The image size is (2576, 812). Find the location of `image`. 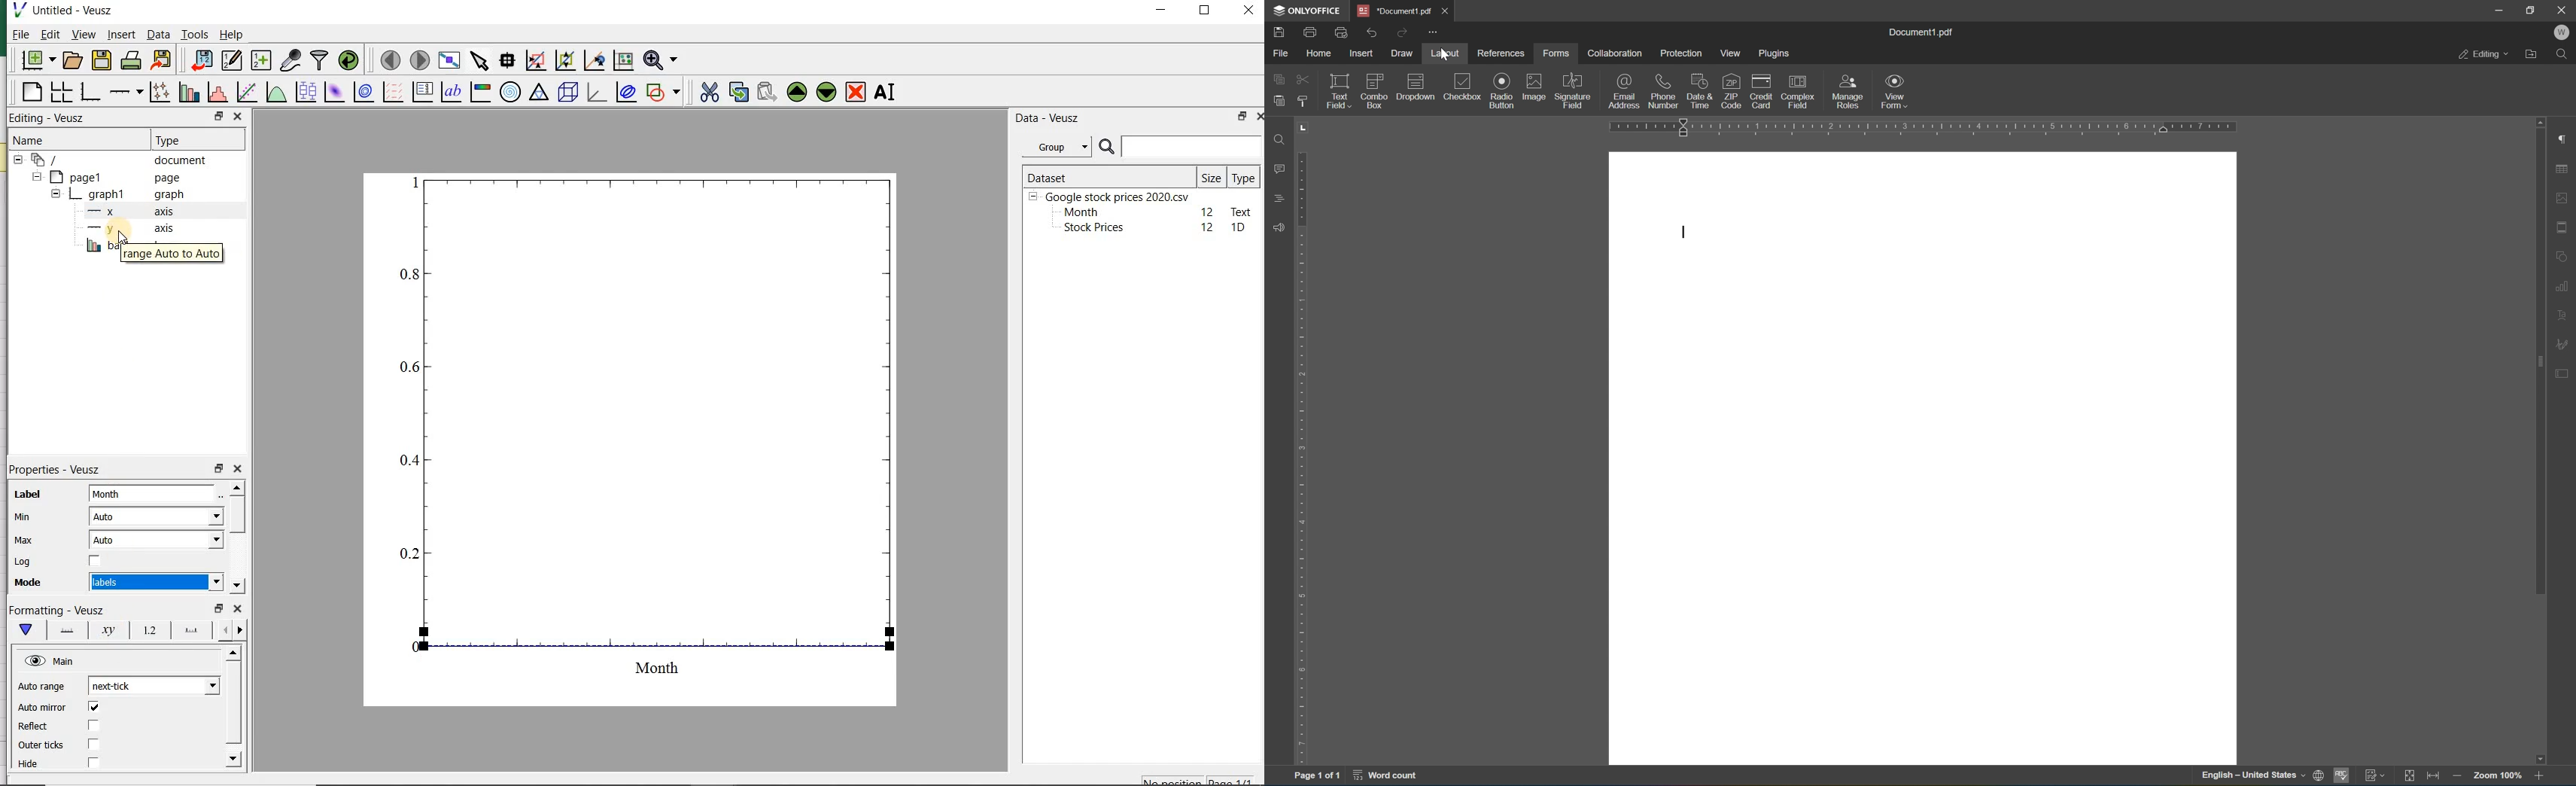

image is located at coordinates (1535, 85).